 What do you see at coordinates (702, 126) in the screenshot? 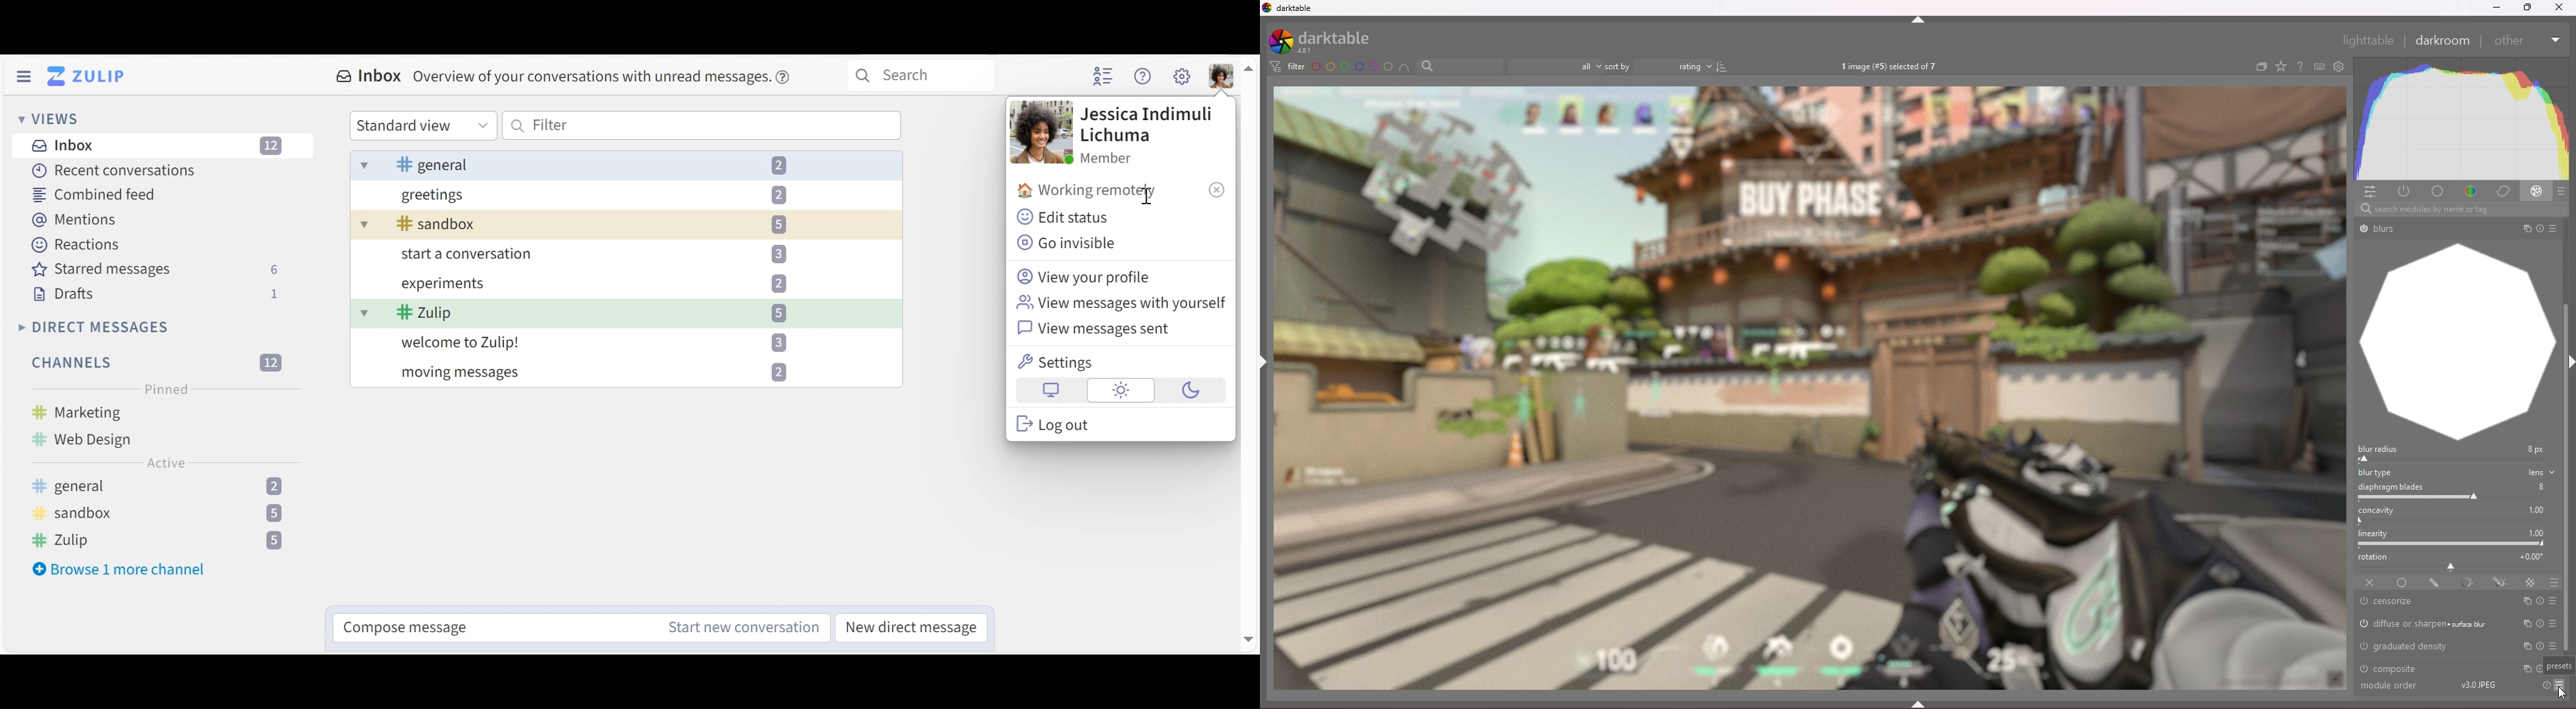
I see `Filter` at bounding box center [702, 126].